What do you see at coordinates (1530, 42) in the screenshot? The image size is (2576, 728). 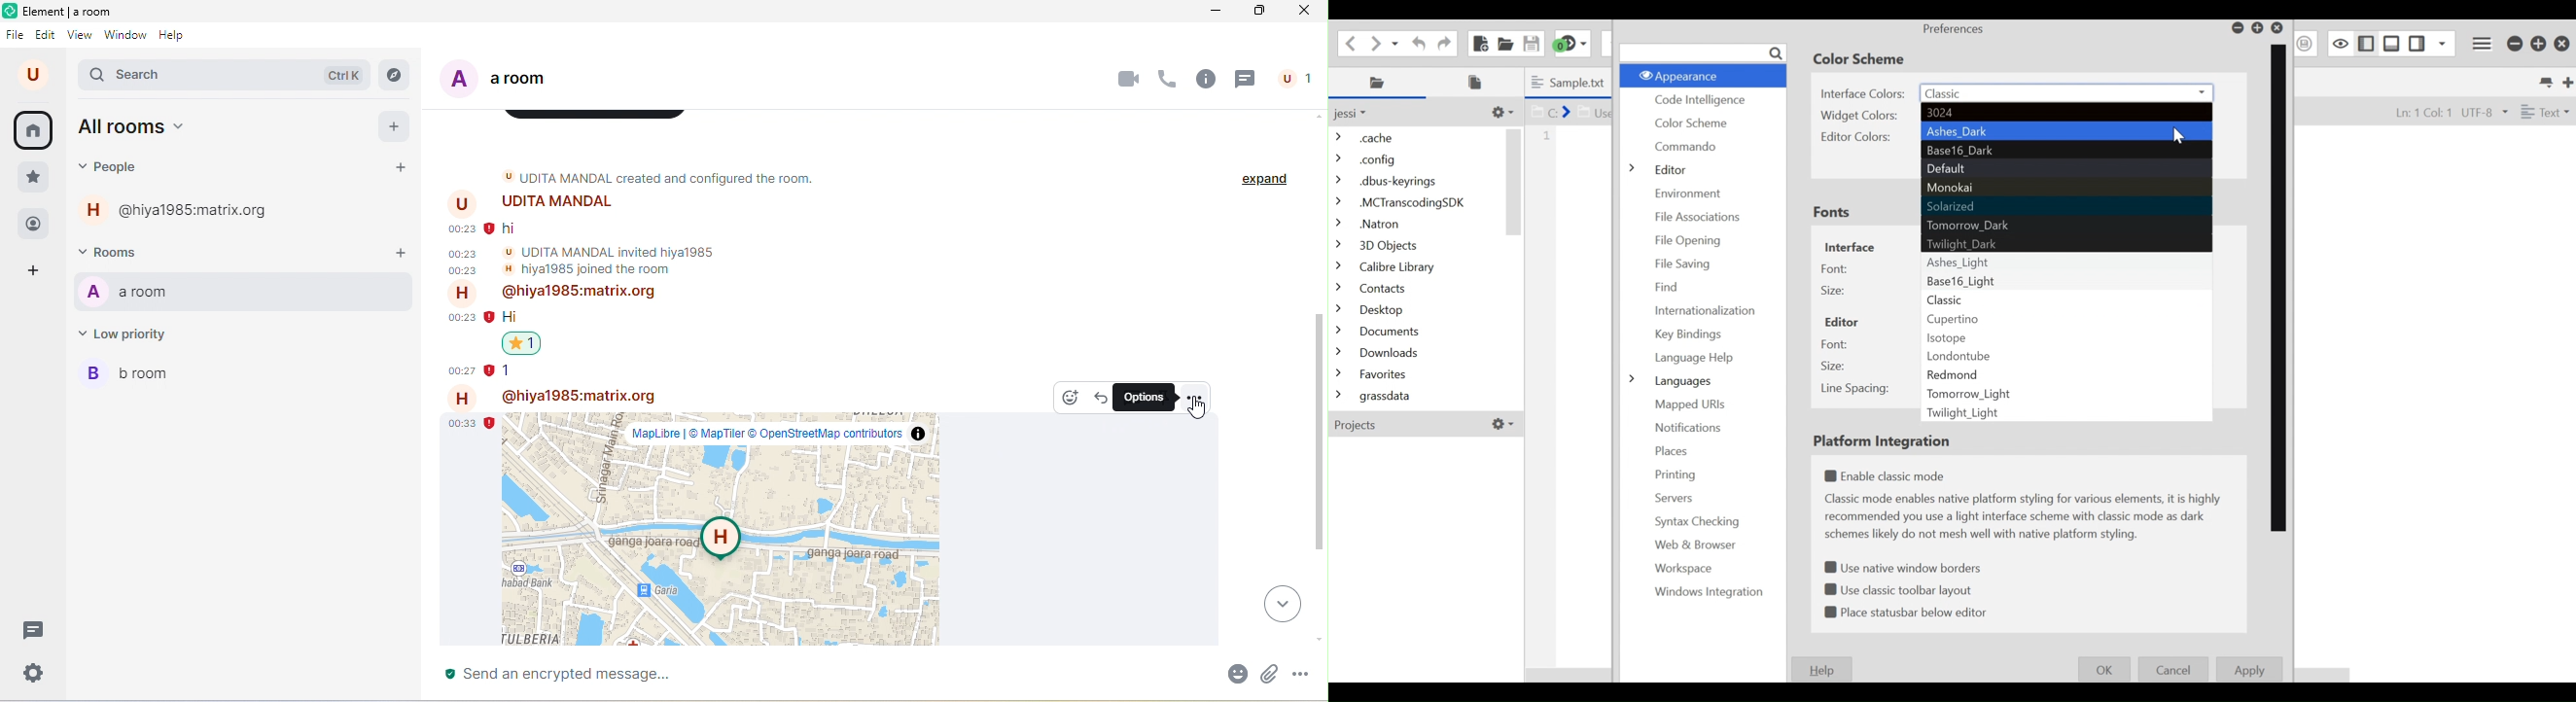 I see `Save file` at bounding box center [1530, 42].